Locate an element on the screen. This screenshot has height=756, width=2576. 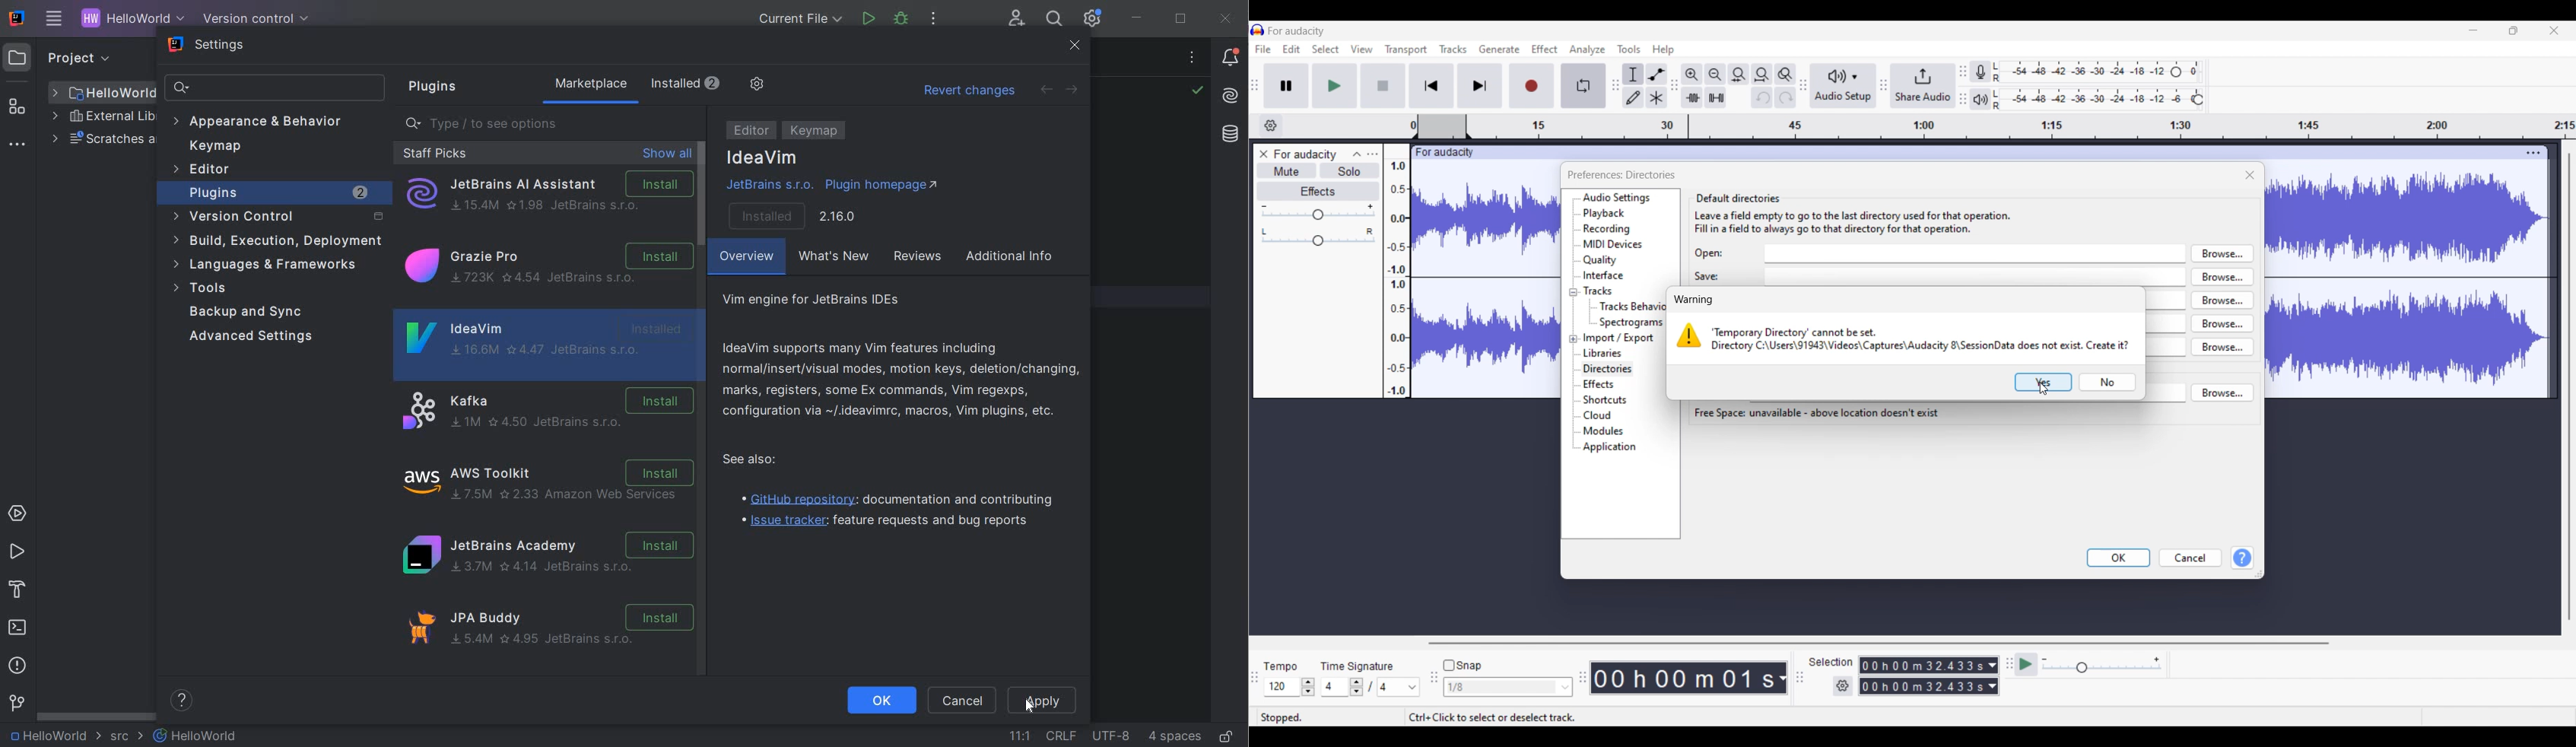
No is located at coordinates (2108, 382).